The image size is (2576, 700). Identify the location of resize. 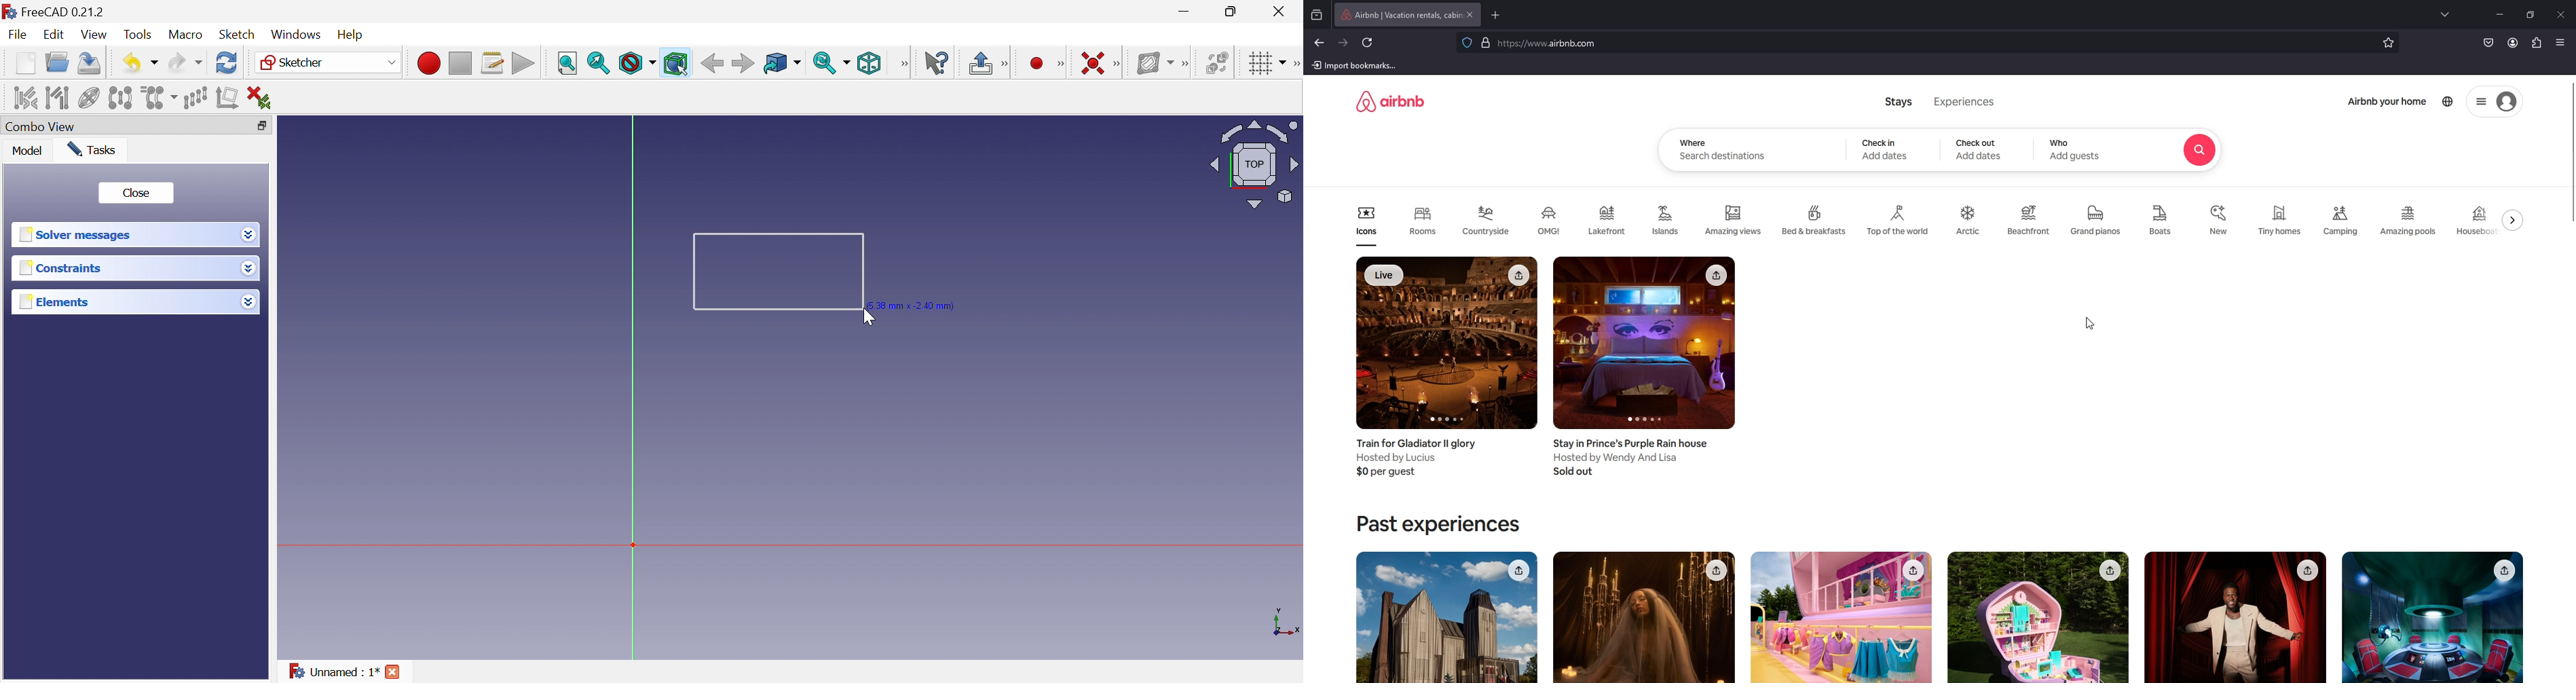
(2531, 15).